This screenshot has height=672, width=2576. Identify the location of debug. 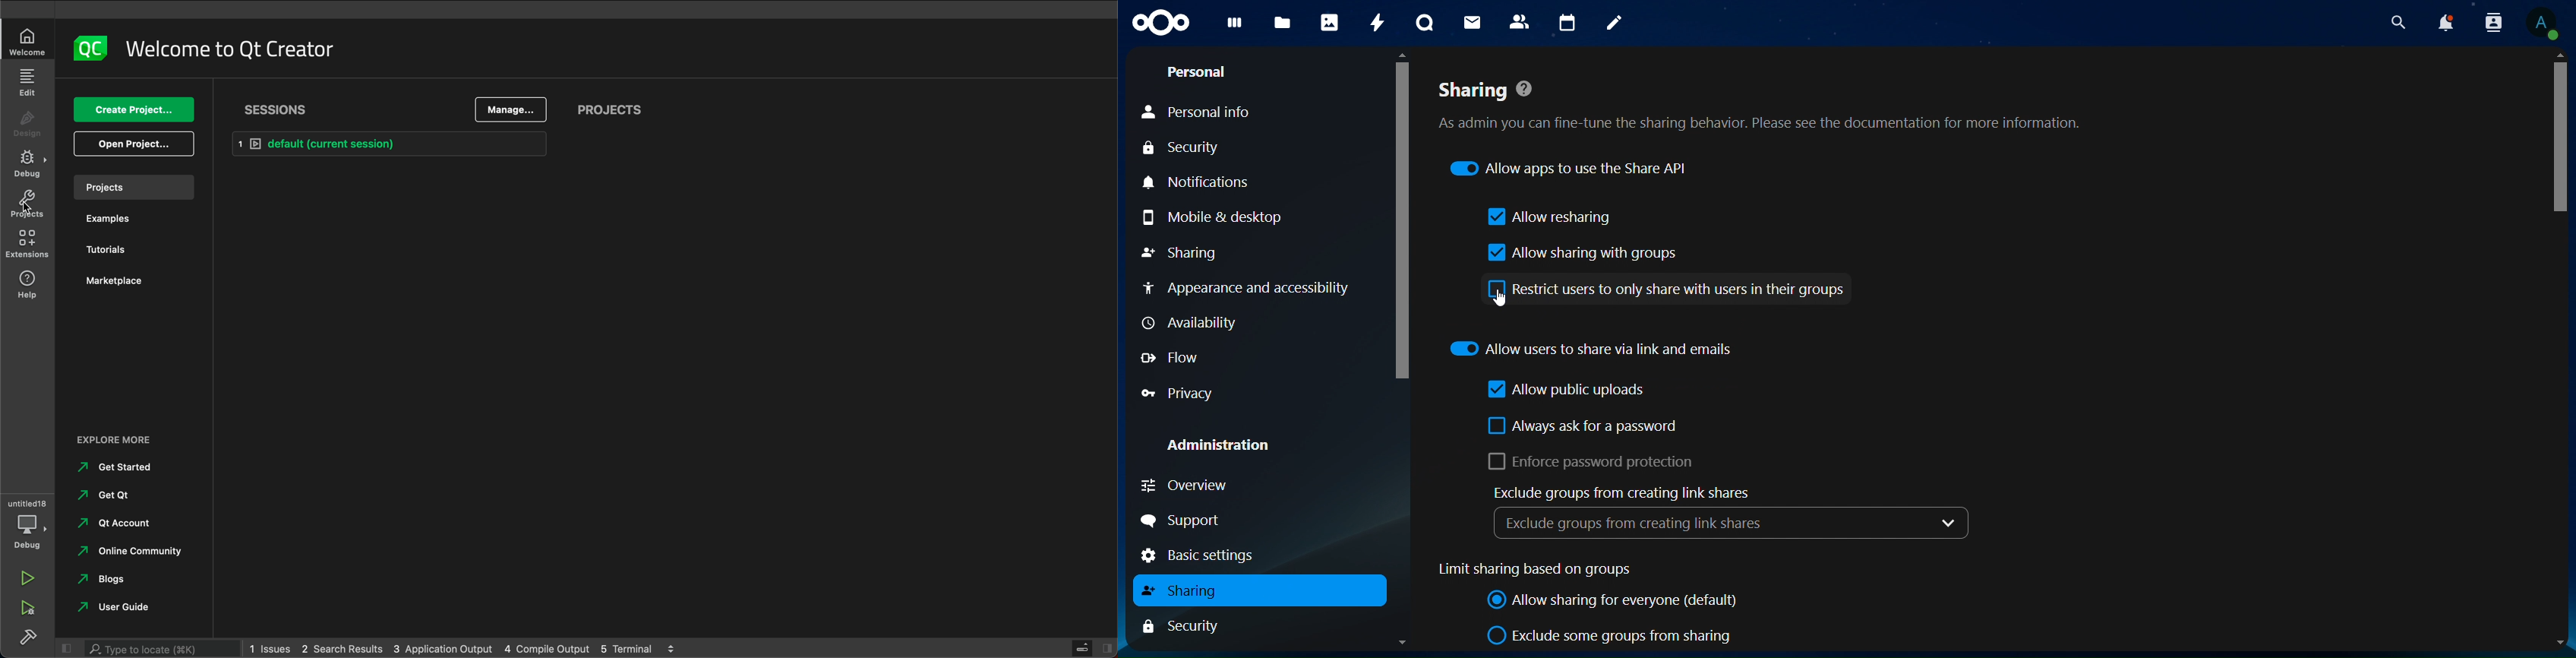
(28, 164).